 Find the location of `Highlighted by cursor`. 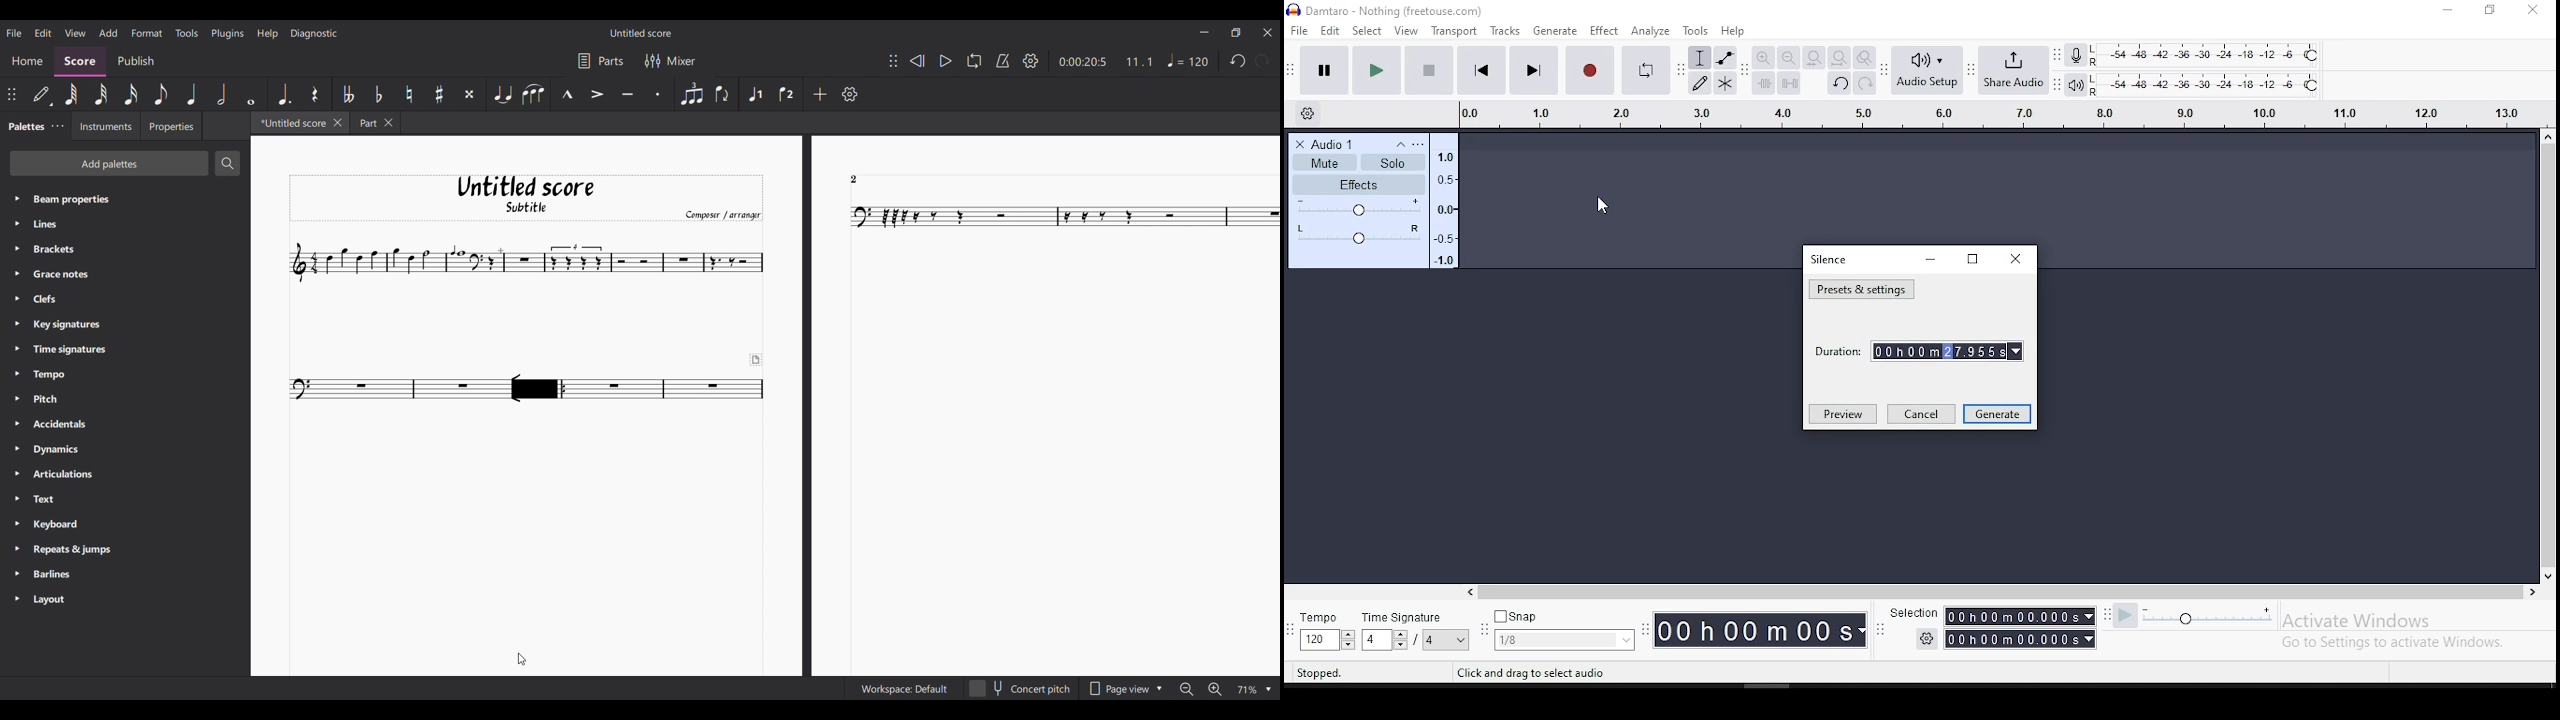

Highlighted by cursor is located at coordinates (537, 387).